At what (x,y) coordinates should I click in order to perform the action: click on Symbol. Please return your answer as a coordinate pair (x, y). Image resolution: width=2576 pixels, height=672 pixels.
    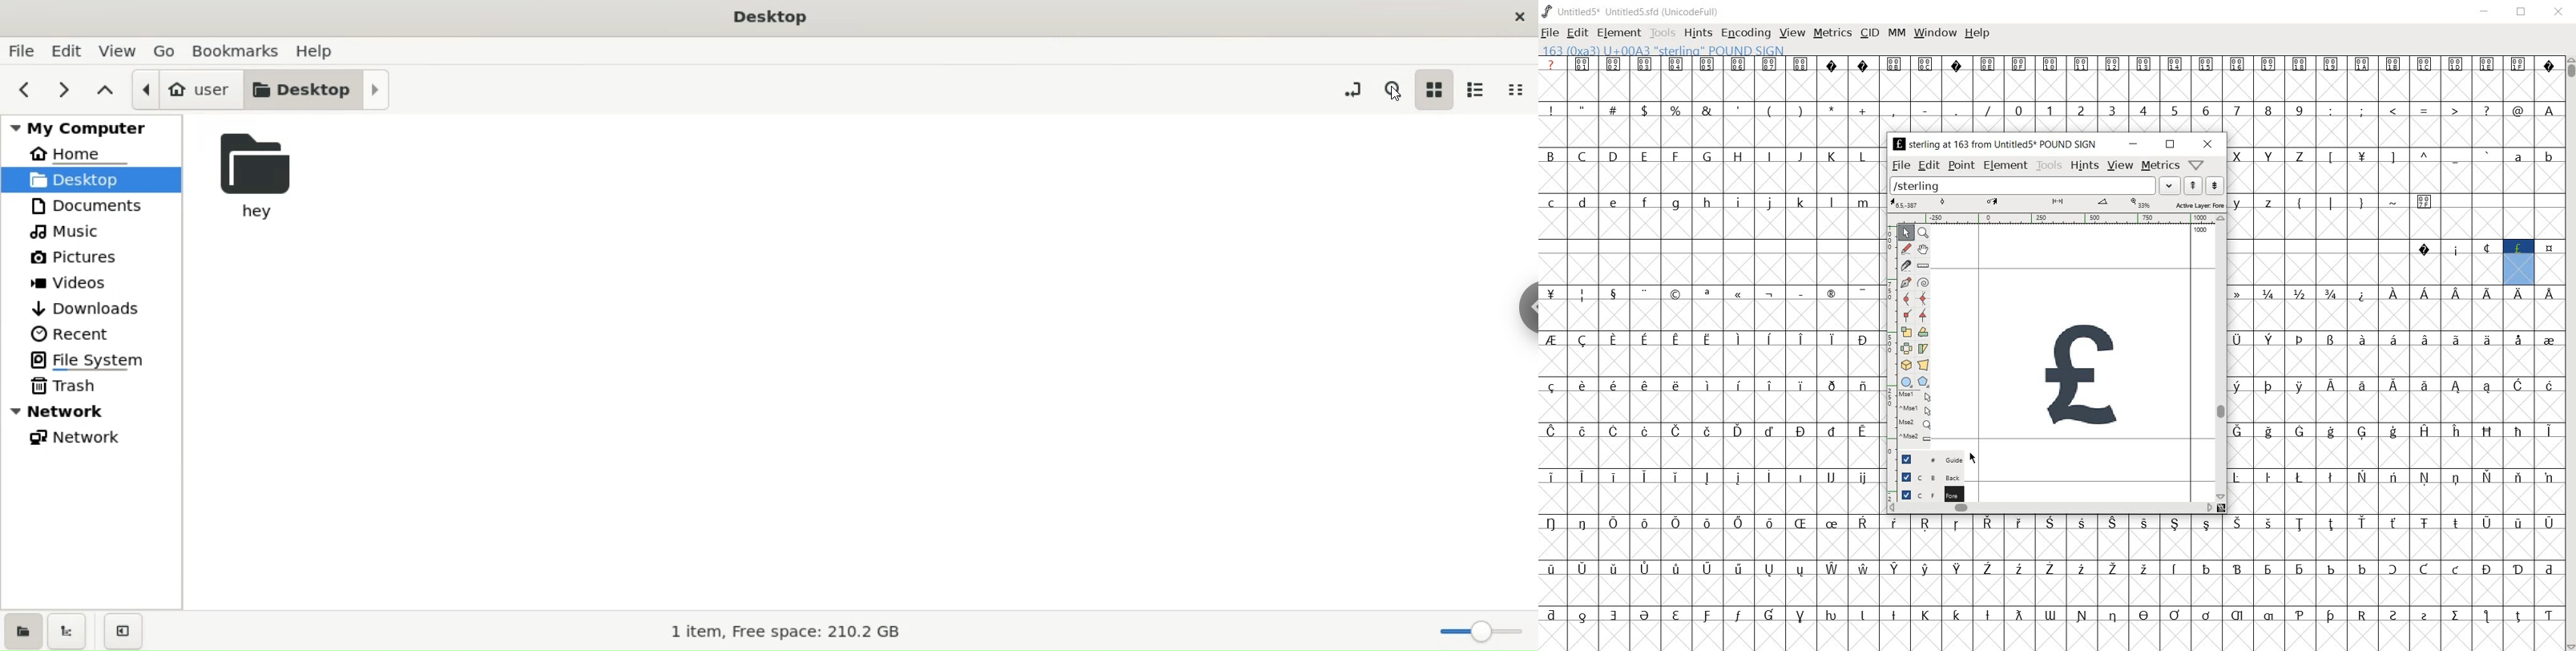
    Looking at the image, I should click on (2485, 523).